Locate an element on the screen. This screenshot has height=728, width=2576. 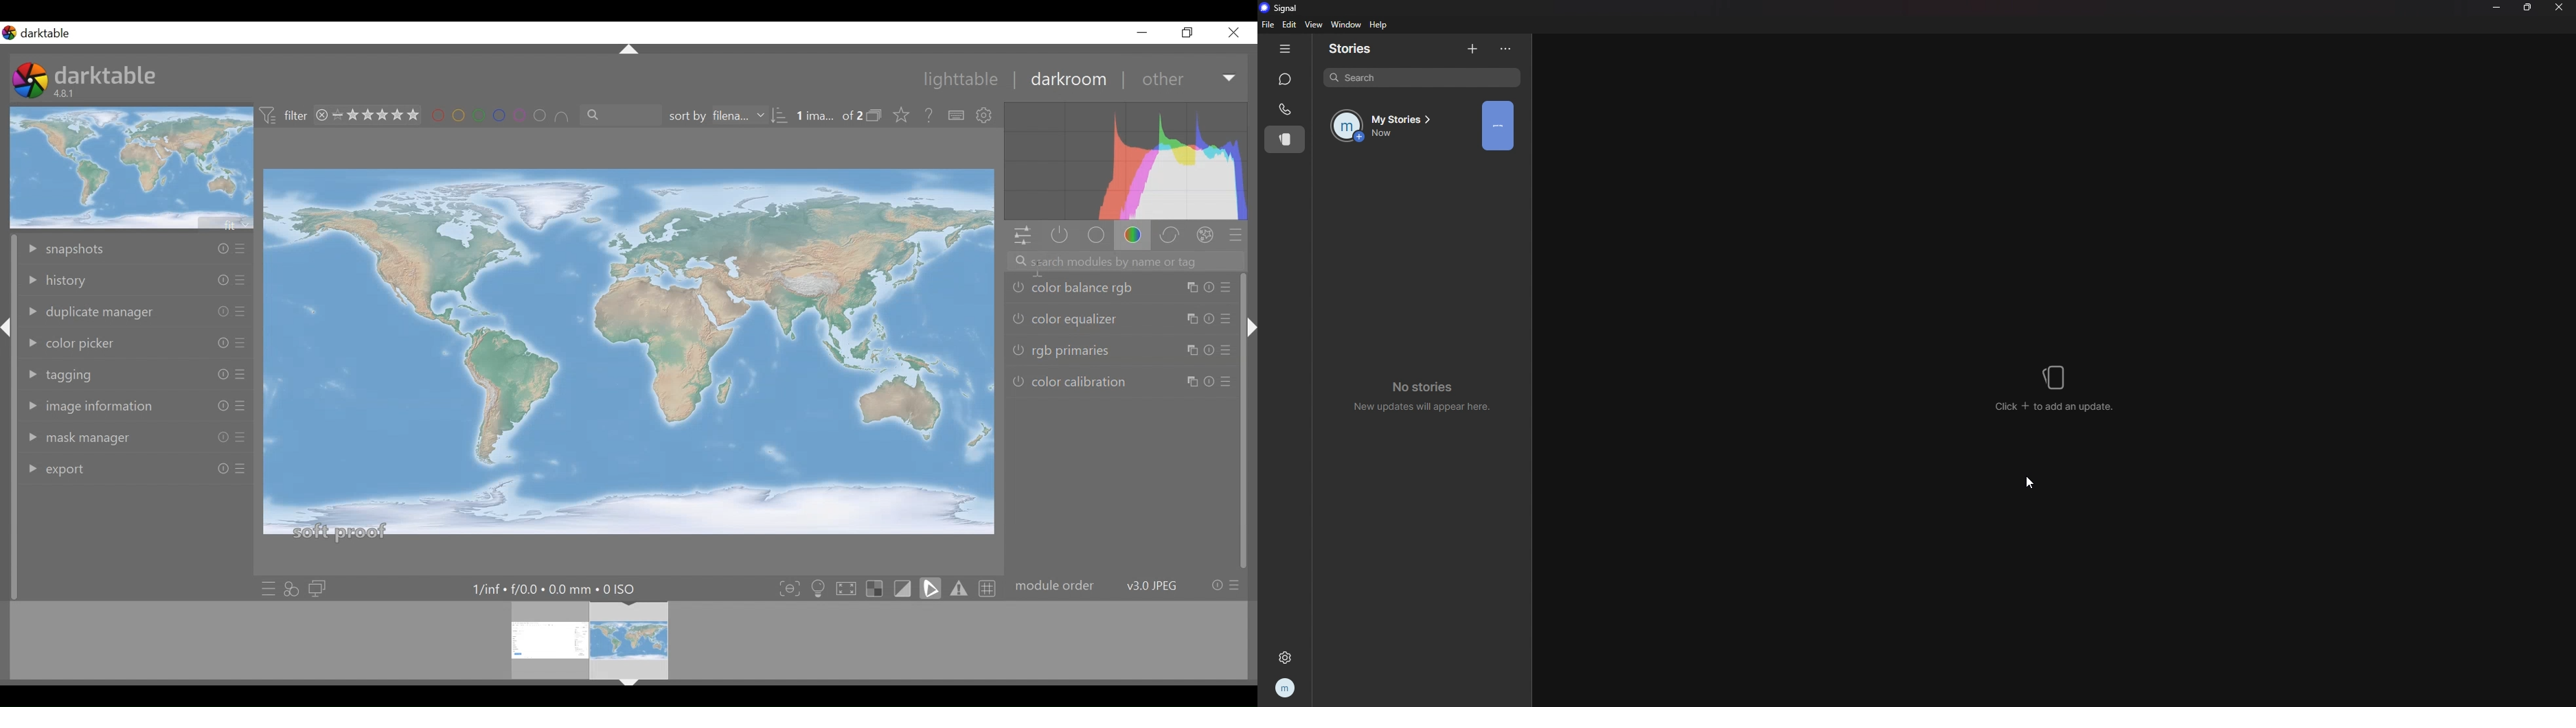
close is located at coordinates (2560, 7).